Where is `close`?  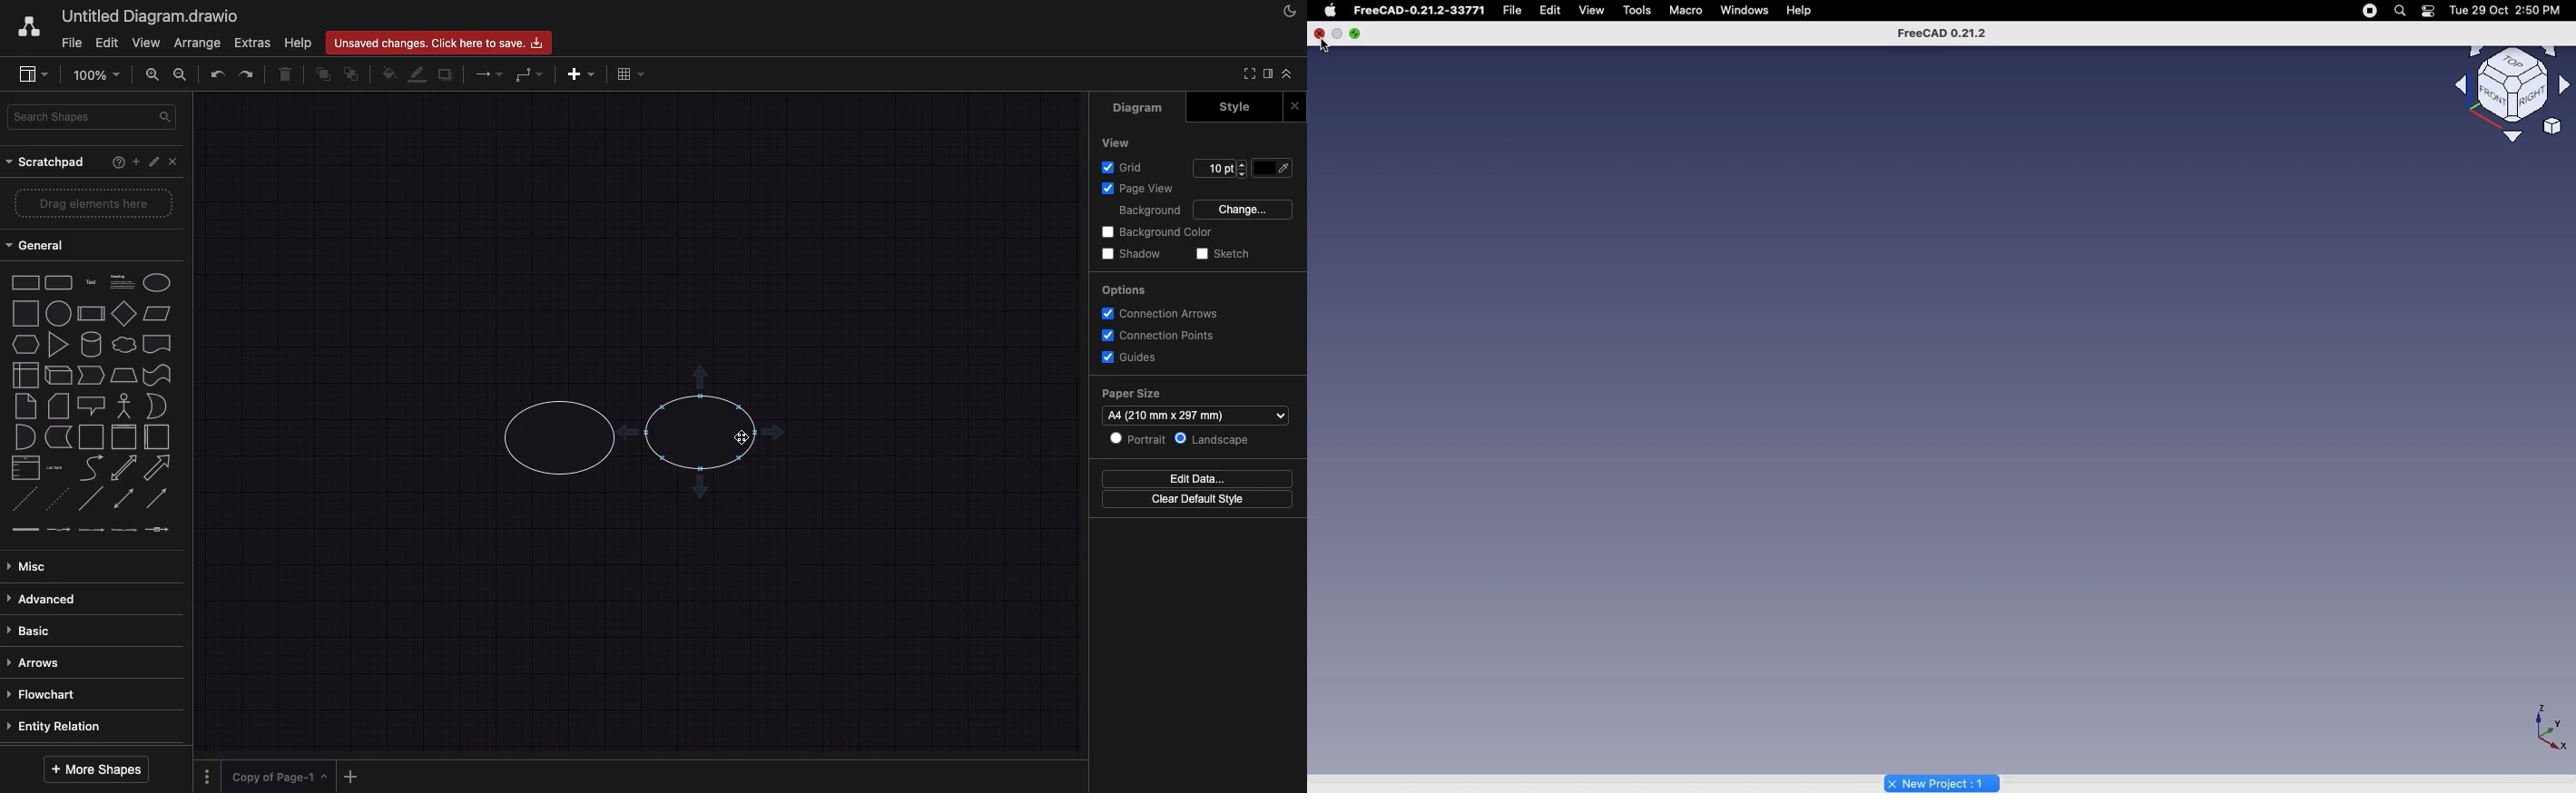
close is located at coordinates (174, 162).